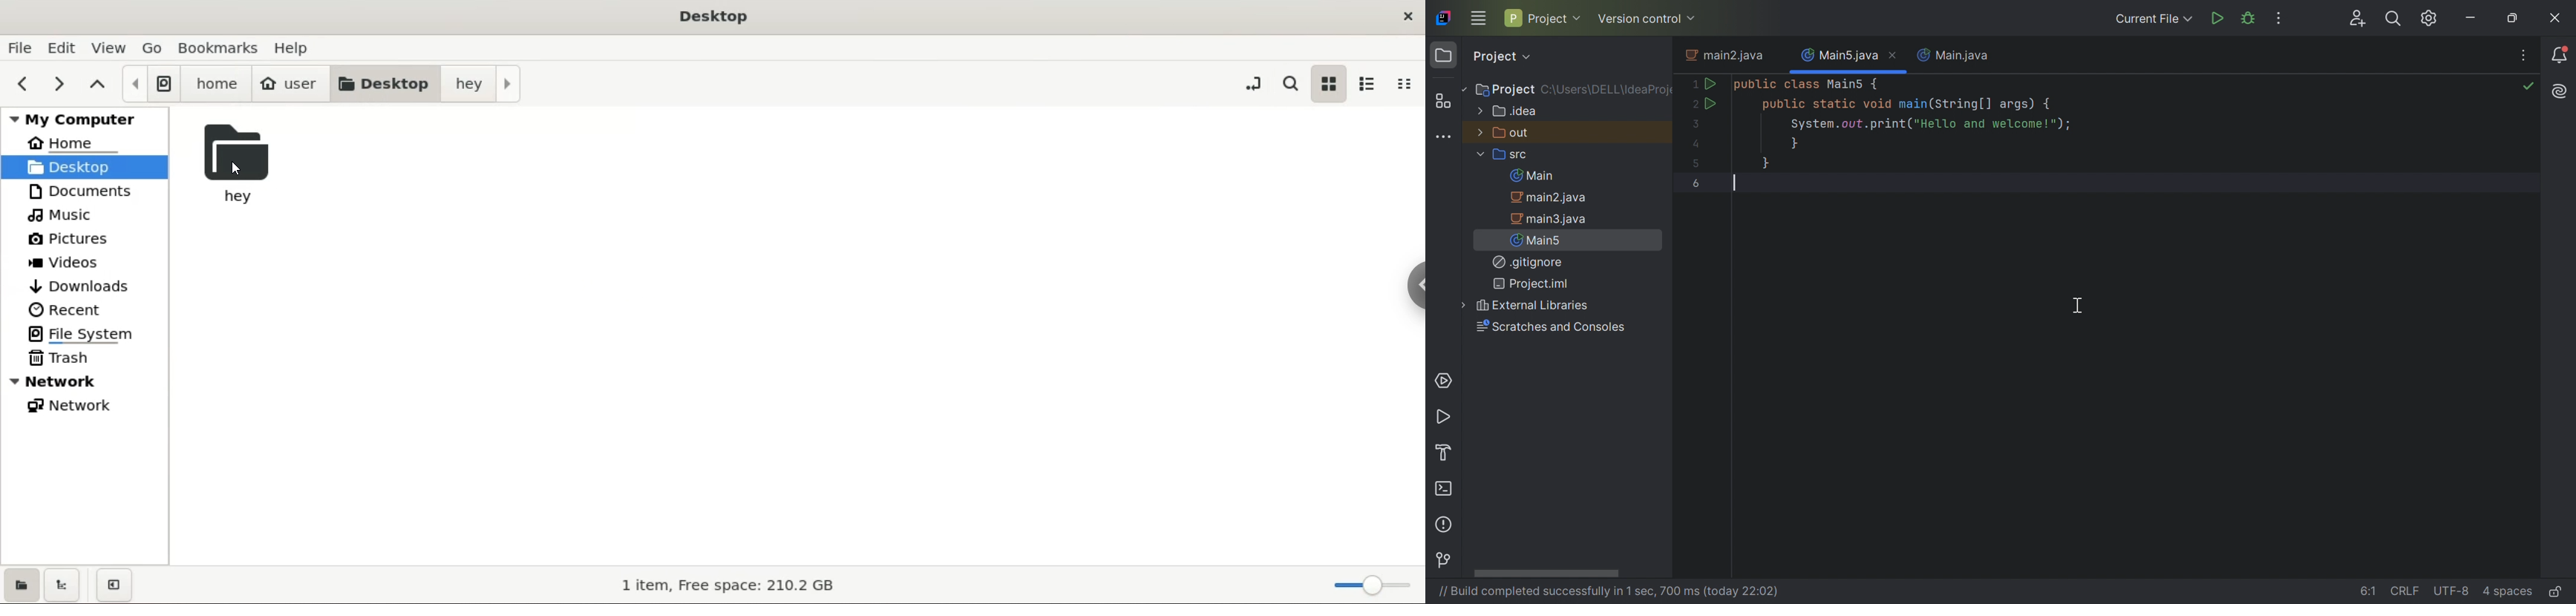  Describe the element at coordinates (2079, 305) in the screenshot. I see `Cursor` at that location.